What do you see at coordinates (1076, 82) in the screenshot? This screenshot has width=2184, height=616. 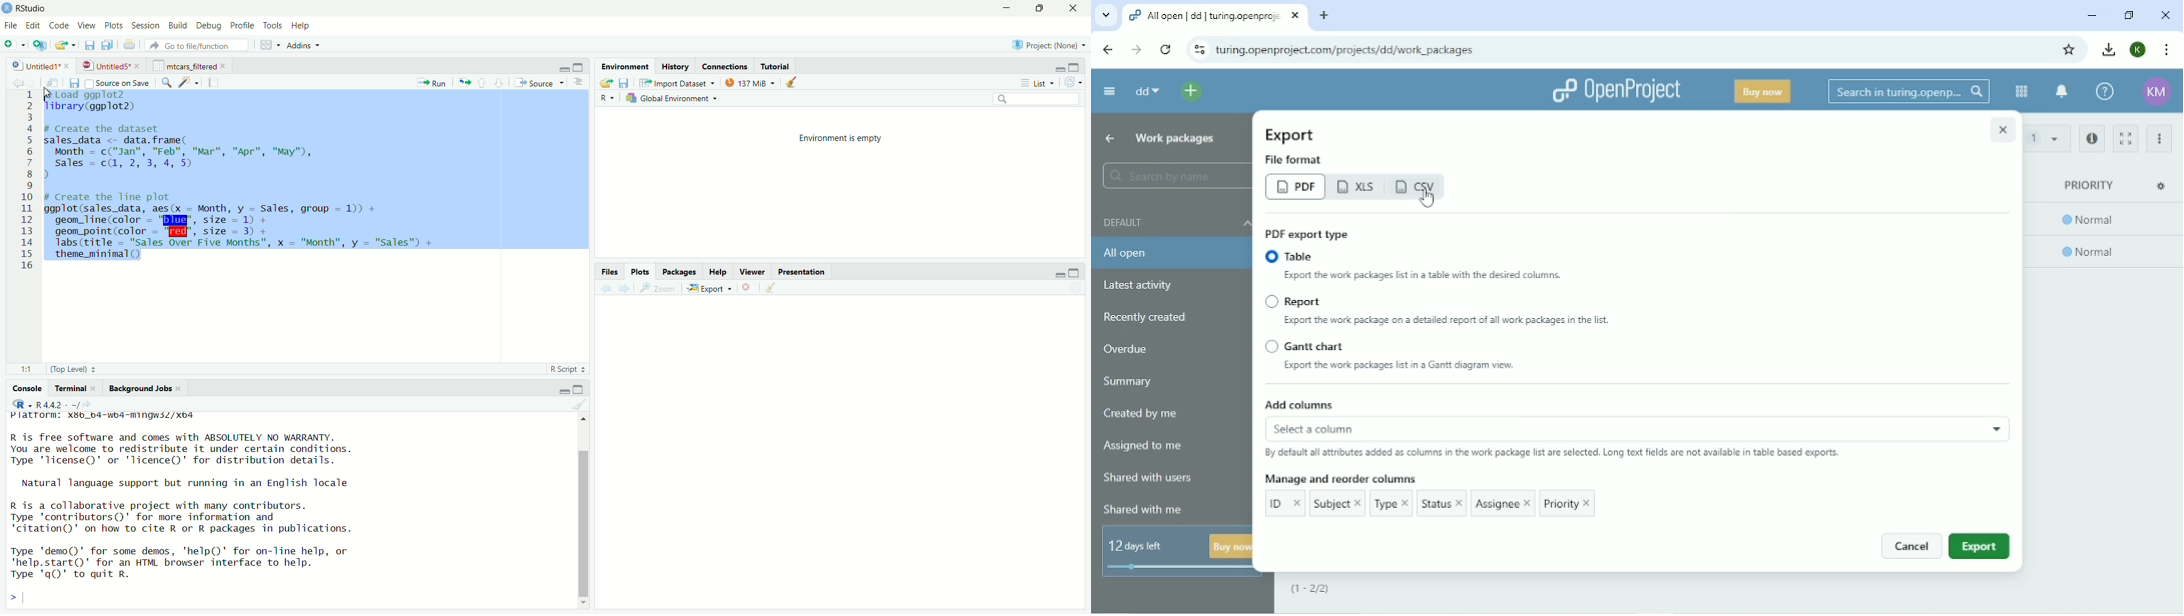 I see `refresh` at bounding box center [1076, 82].